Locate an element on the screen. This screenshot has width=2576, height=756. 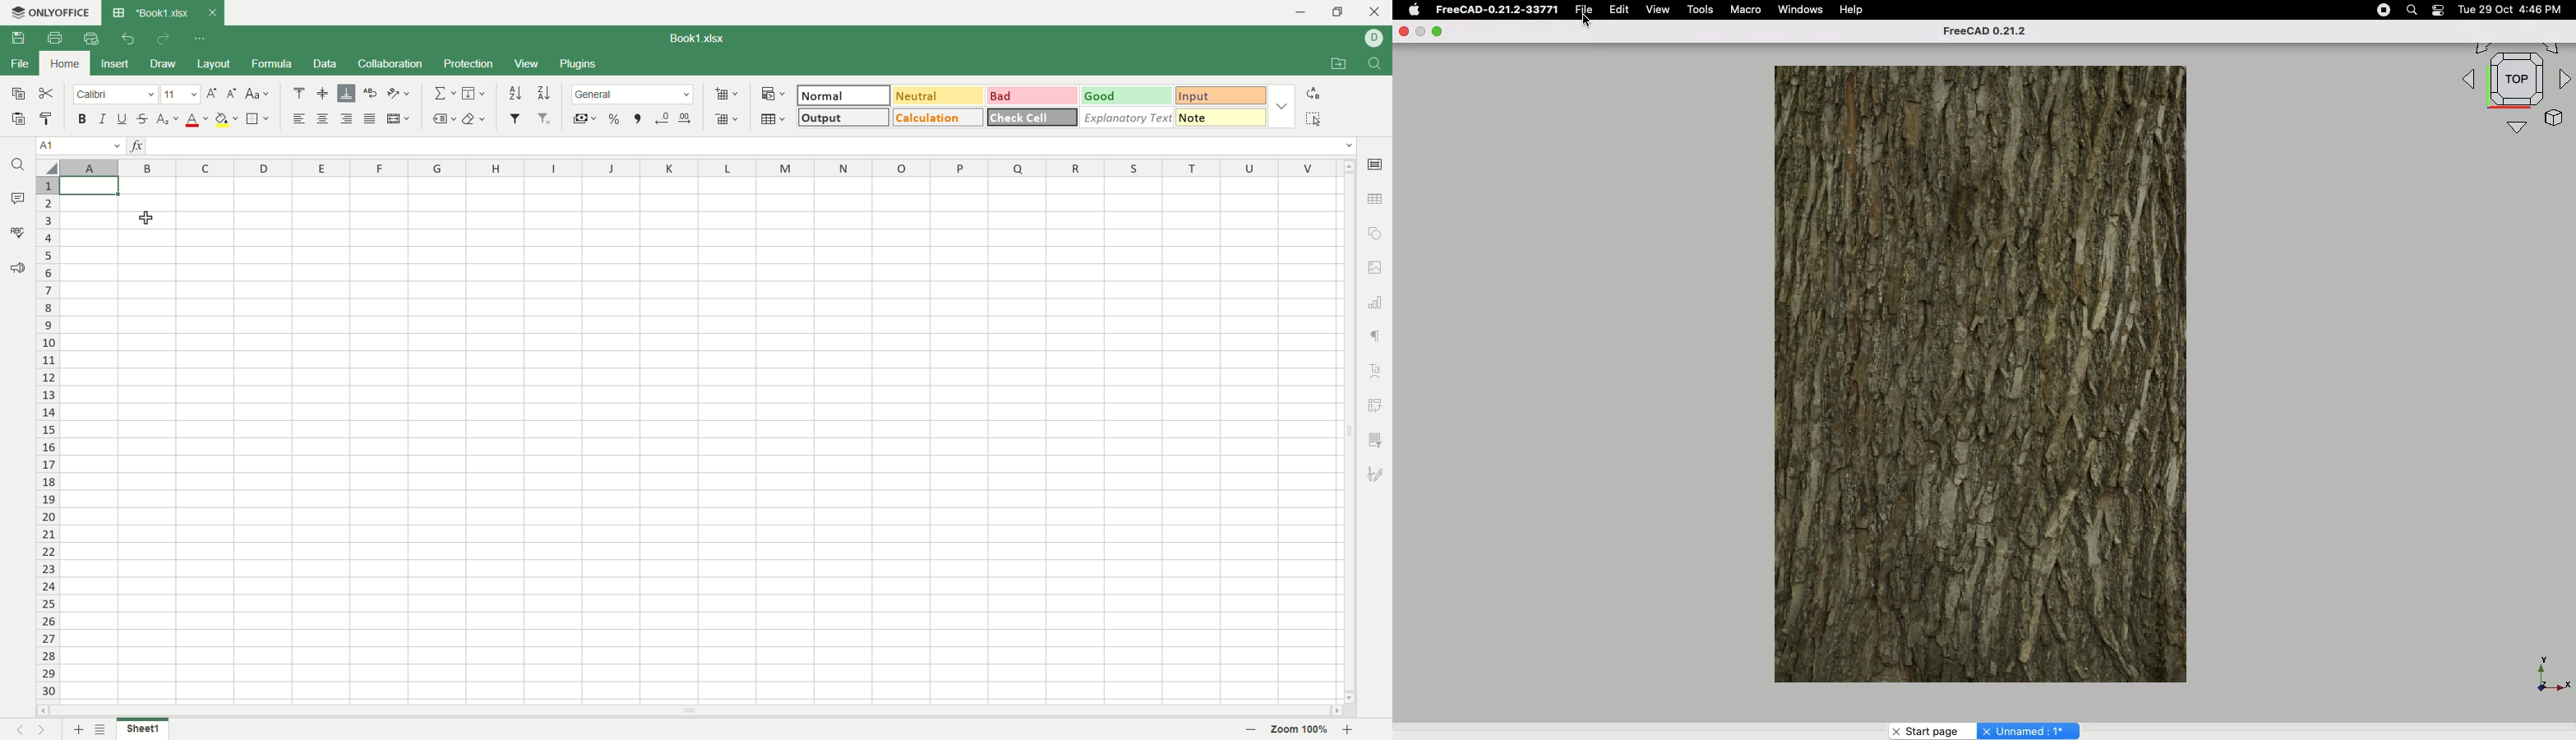
conditional formatting is located at coordinates (775, 94).